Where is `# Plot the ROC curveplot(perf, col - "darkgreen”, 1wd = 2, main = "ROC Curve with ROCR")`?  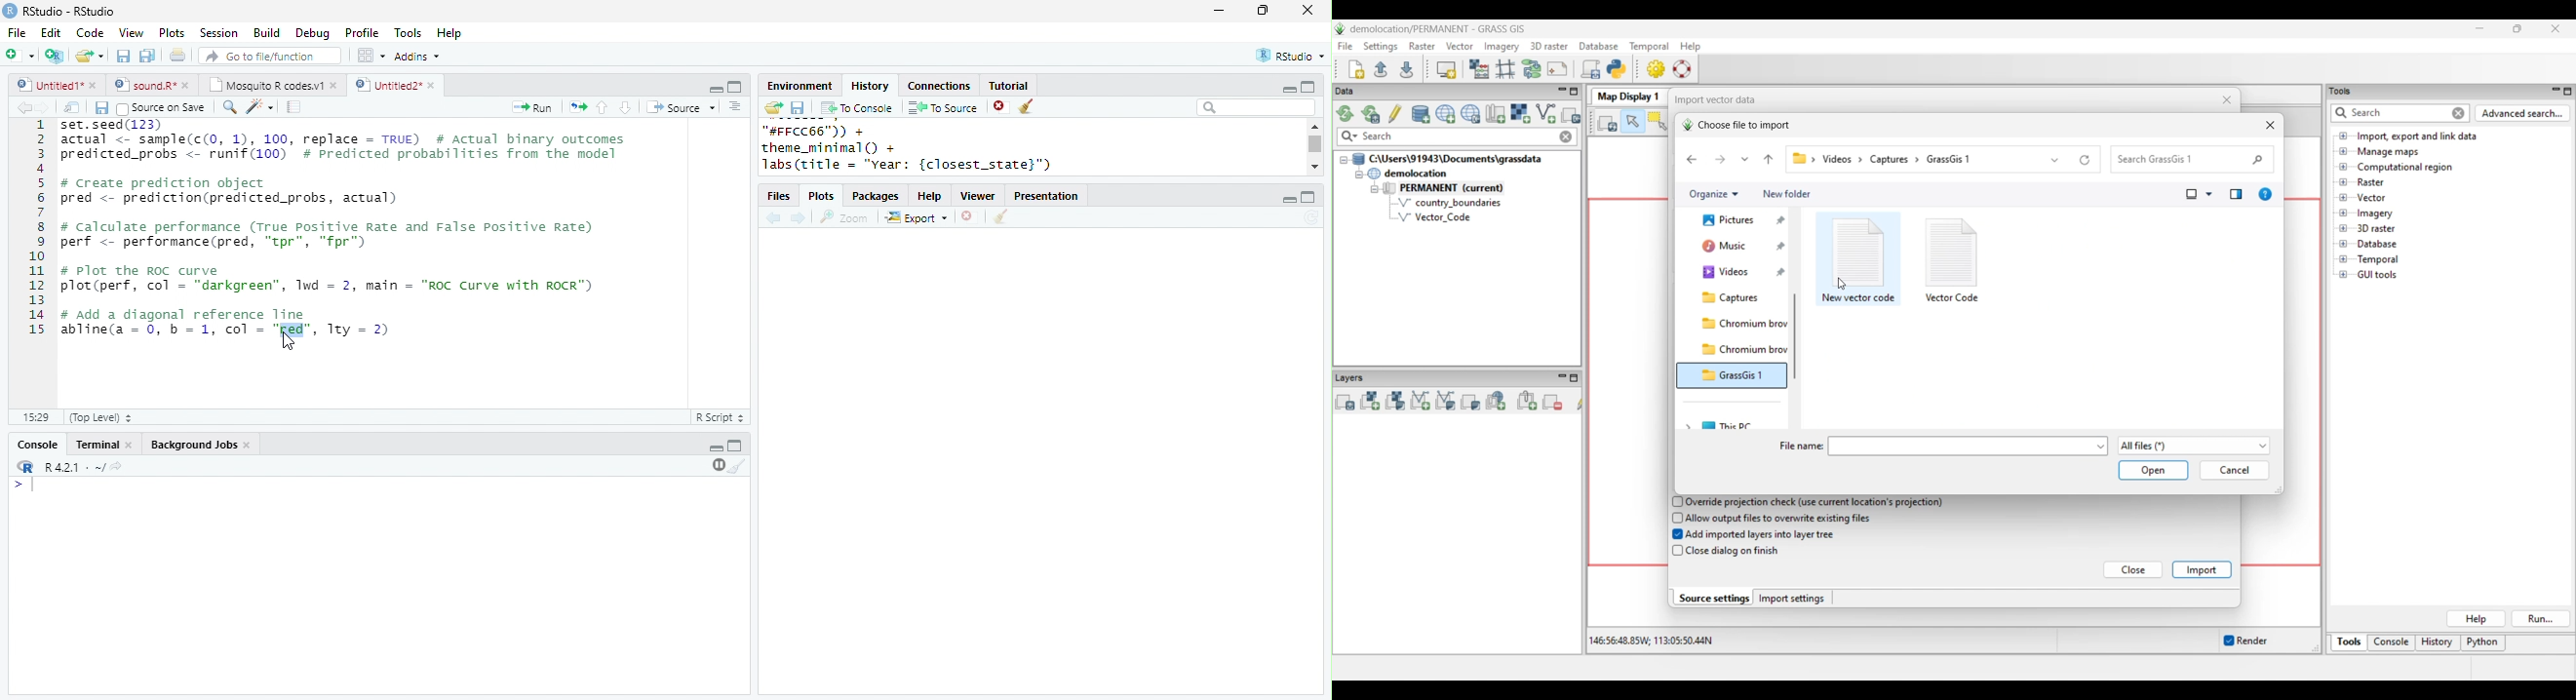 # Plot the ROC curveplot(perf, col - "darkgreen”, 1wd = 2, main = "ROC Curve with ROCR") is located at coordinates (330, 280).